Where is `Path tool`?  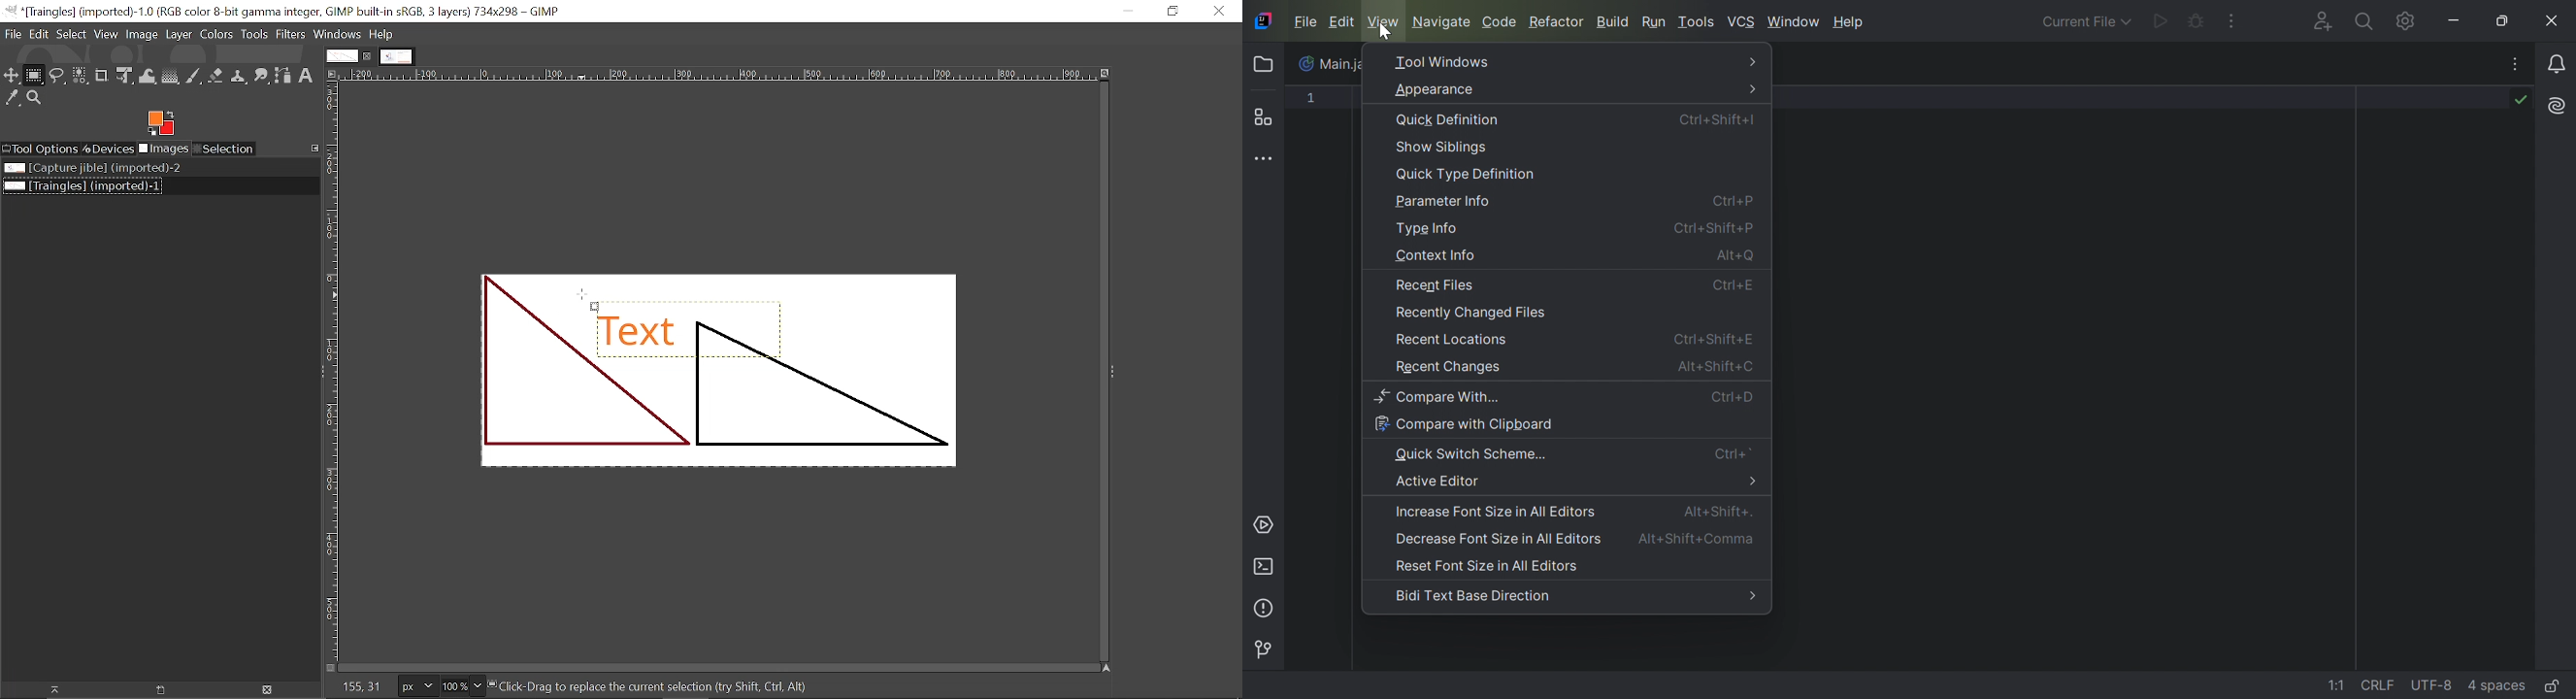
Path tool is located at coordinates (283, 77).